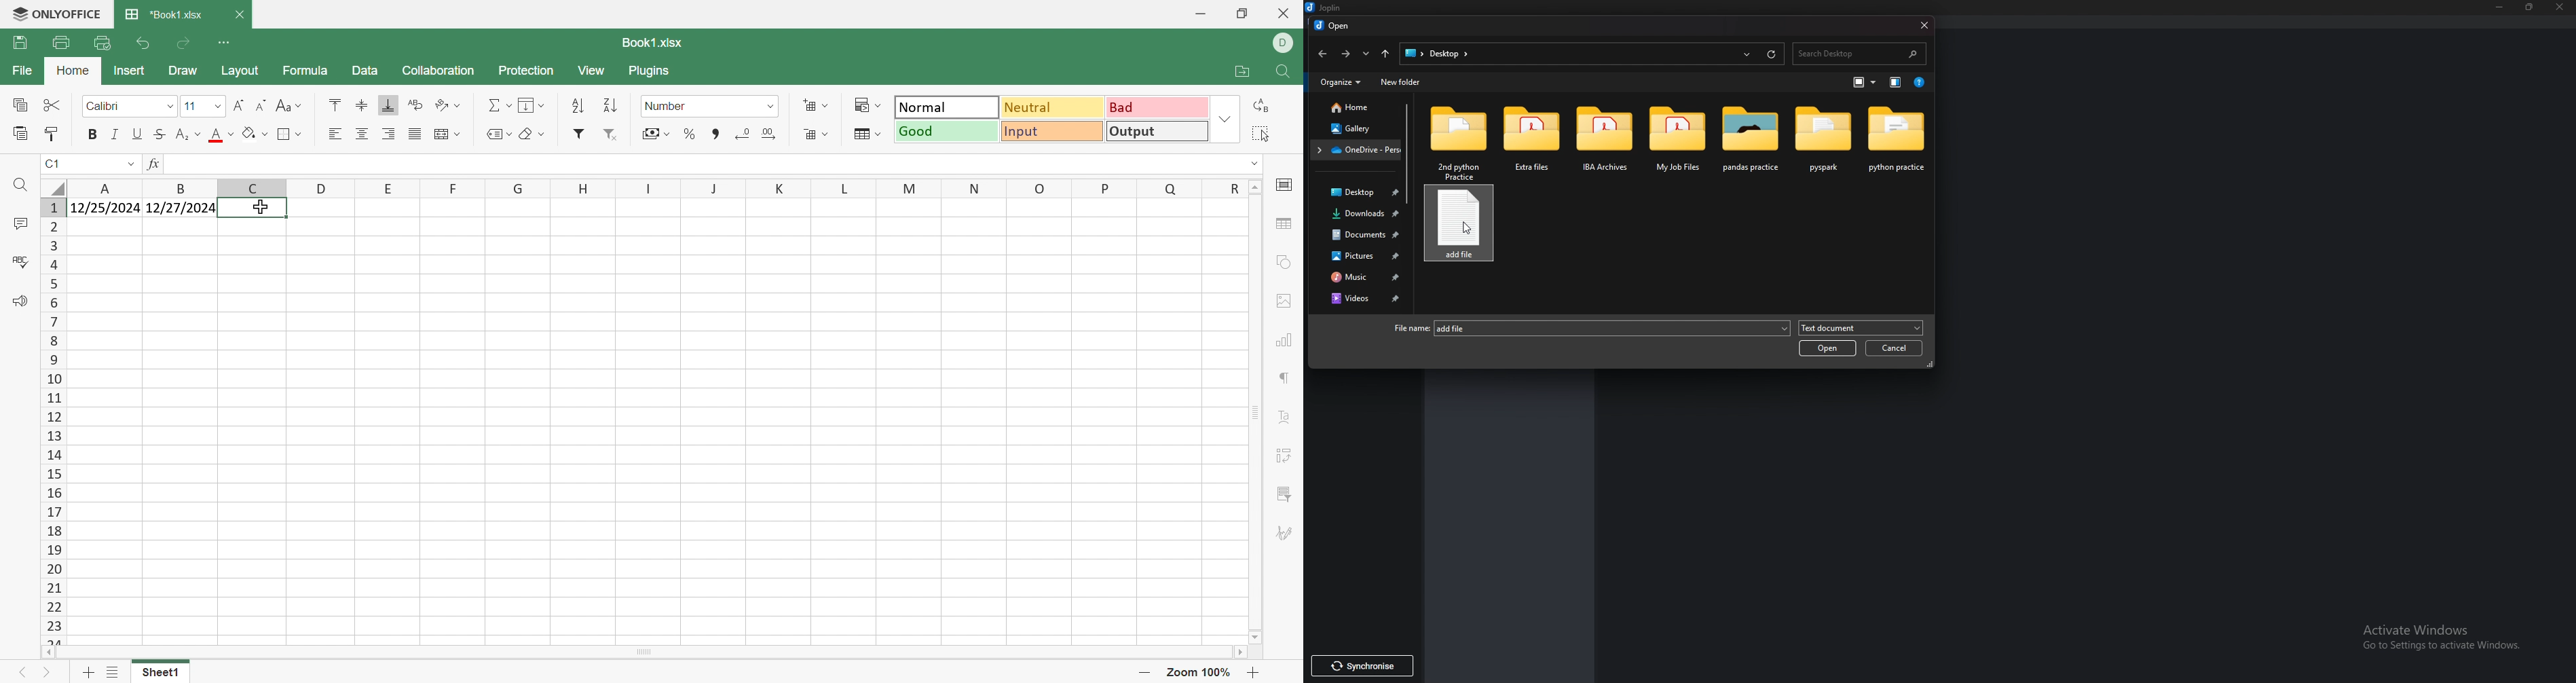  What do you see at coordinates (19, 223) in the screenshot?
I see `Comments` at bounding box center [19, 223].